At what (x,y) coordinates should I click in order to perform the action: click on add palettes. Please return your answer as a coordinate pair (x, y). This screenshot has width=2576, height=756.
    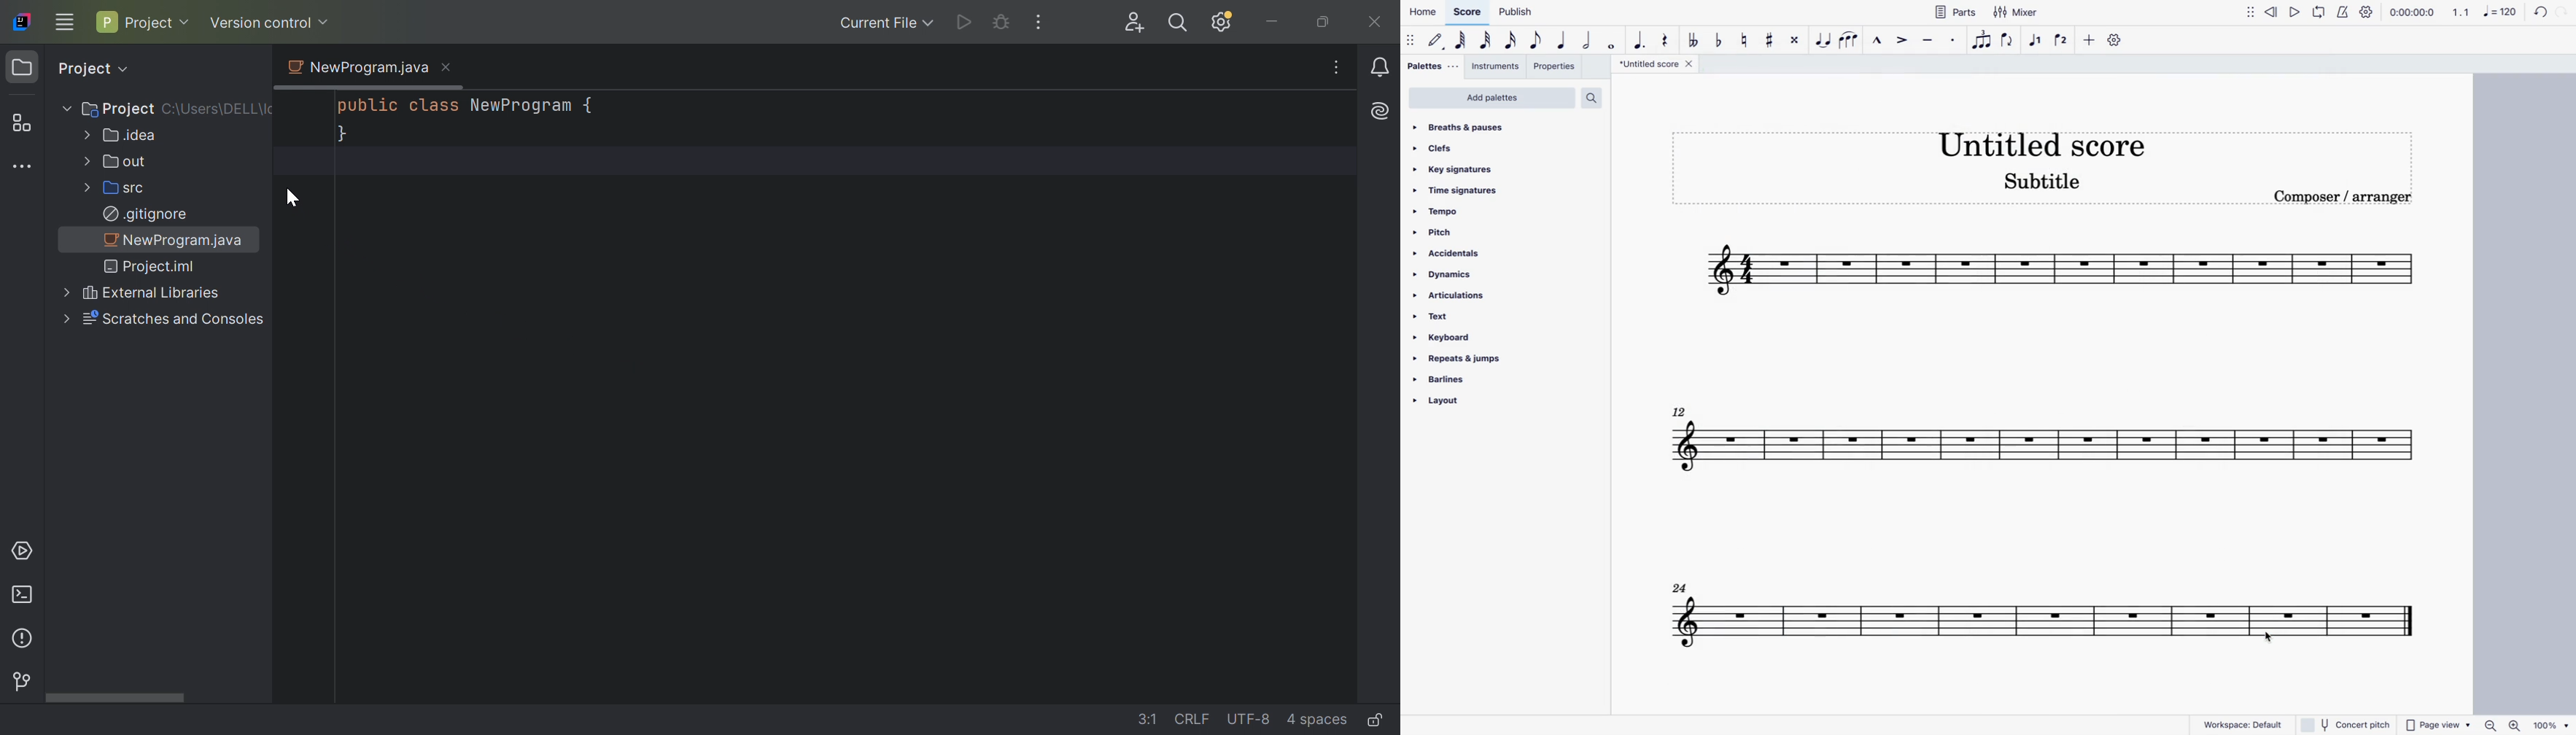
    Looking at the image, I should click on (1491, 99).